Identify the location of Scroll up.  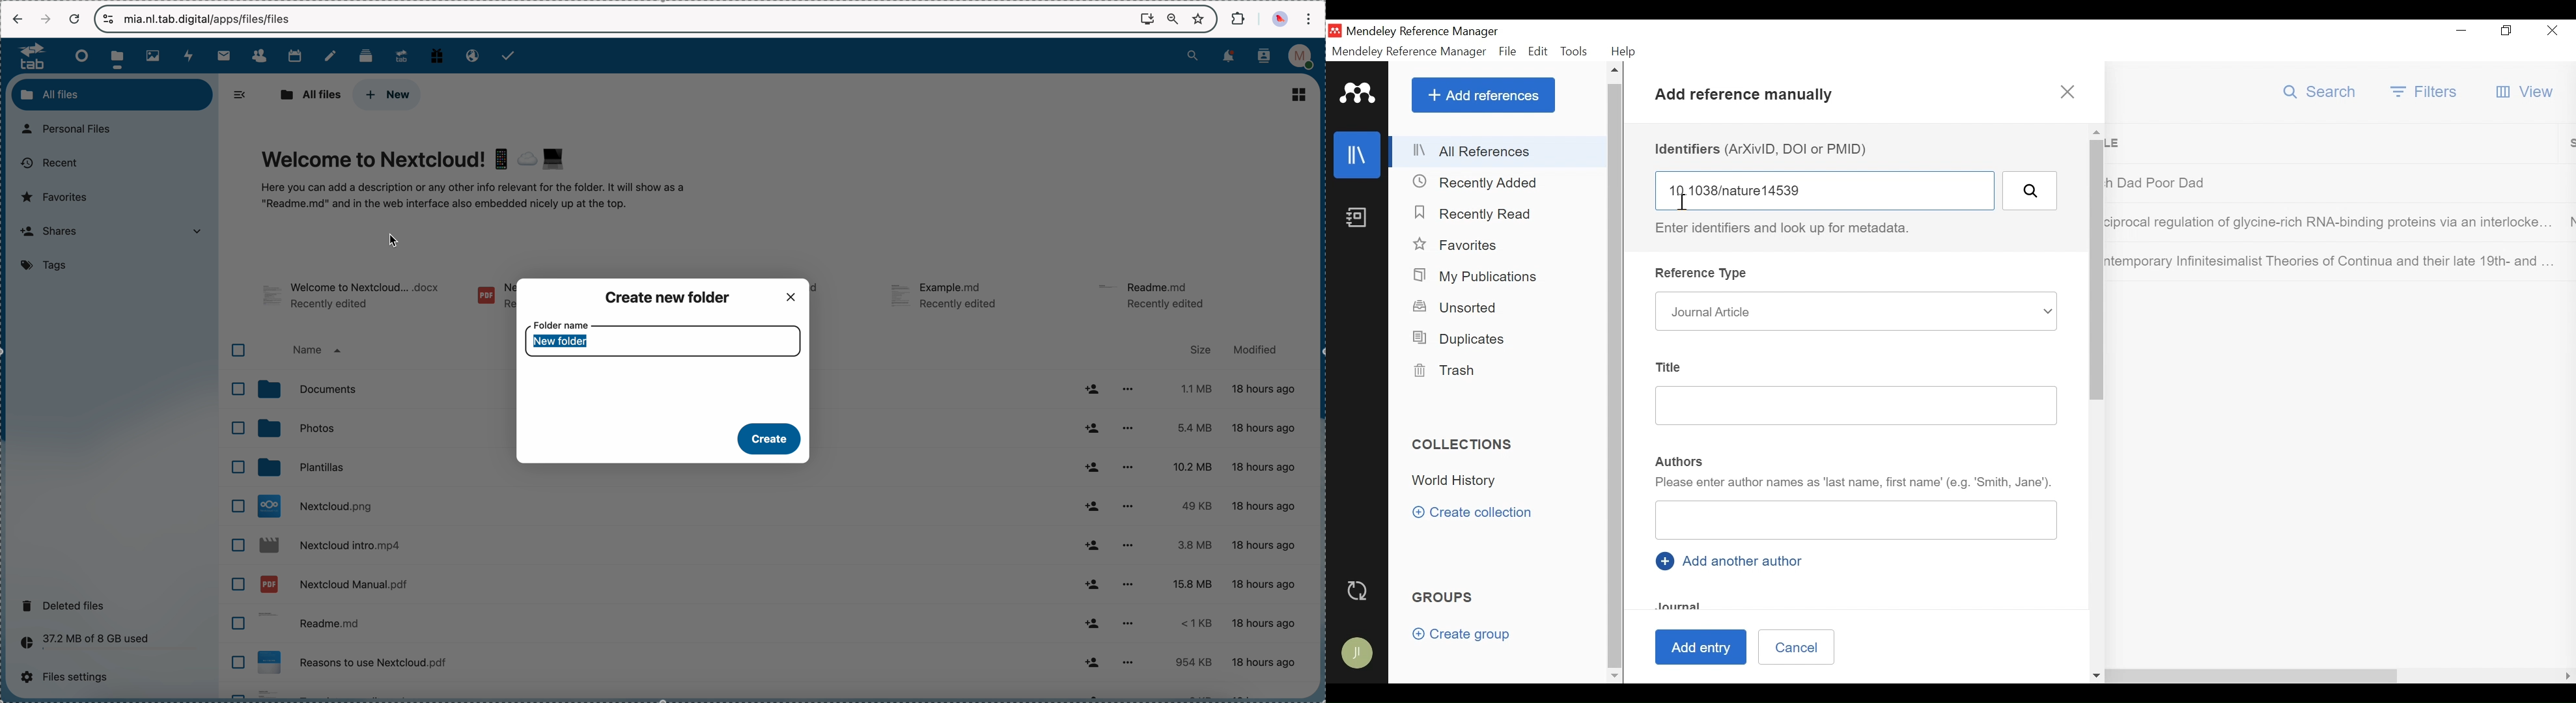
(1616, 71).